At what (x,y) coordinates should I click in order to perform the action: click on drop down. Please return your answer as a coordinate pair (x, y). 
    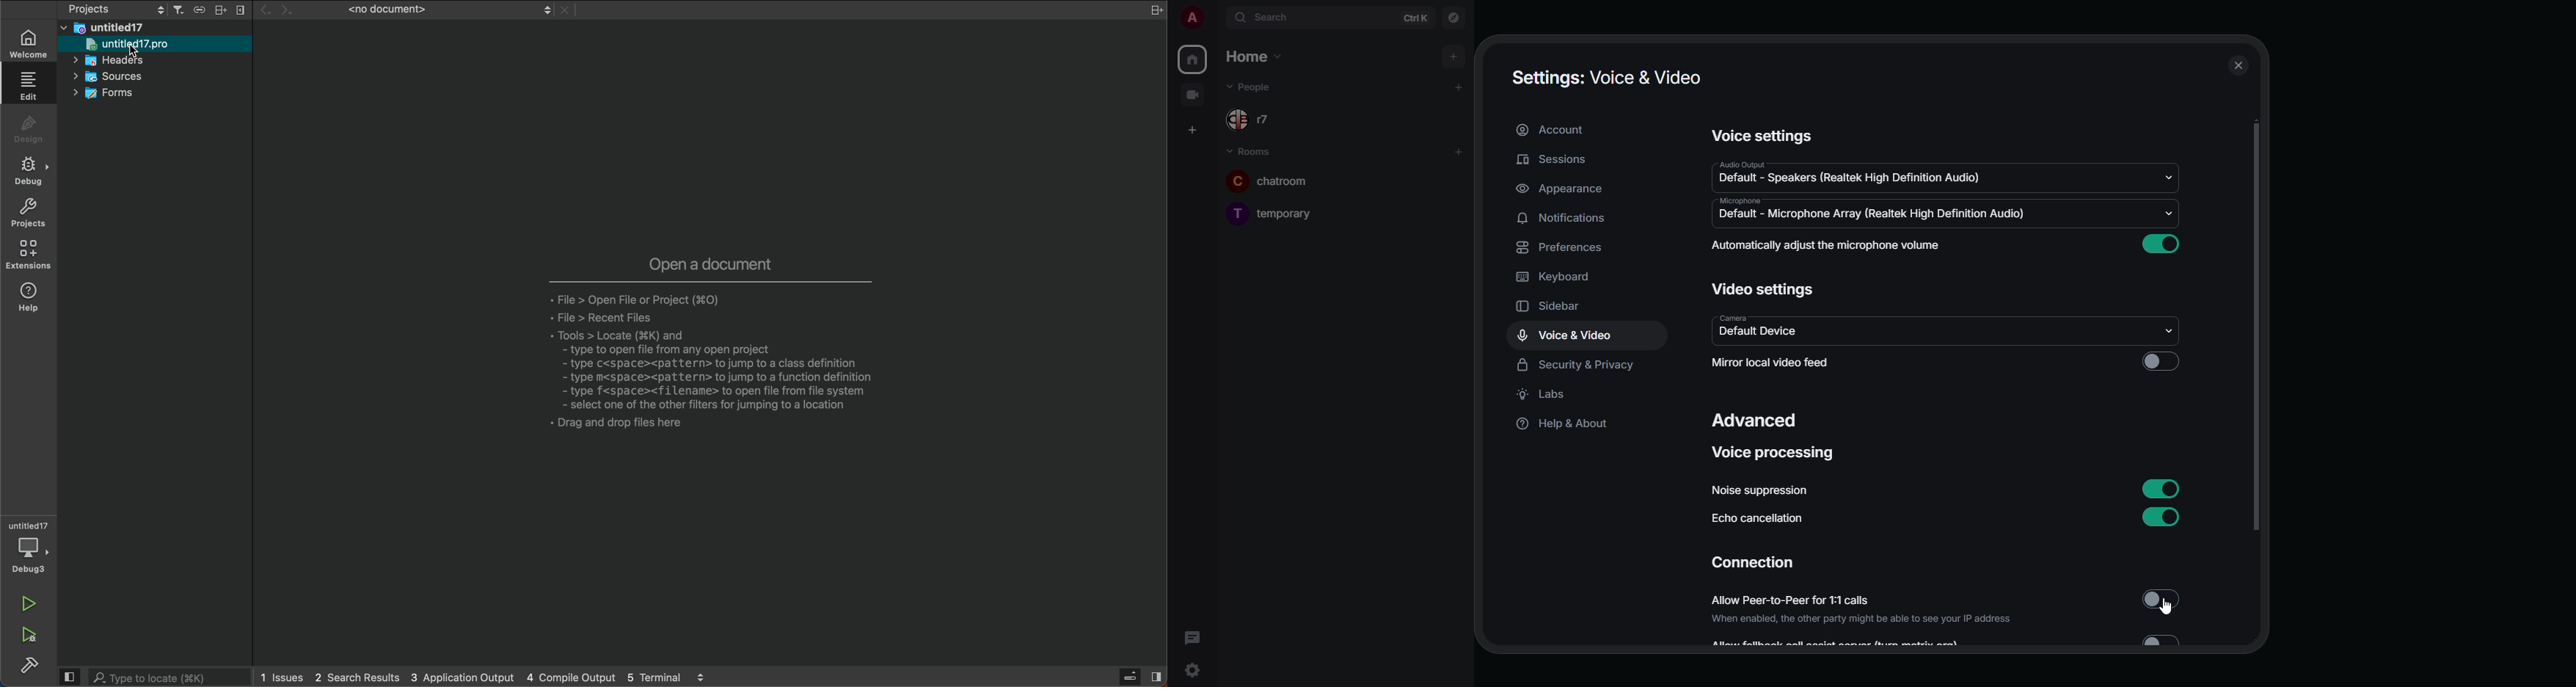
    Looking at the image, I should click on (2172, 211).